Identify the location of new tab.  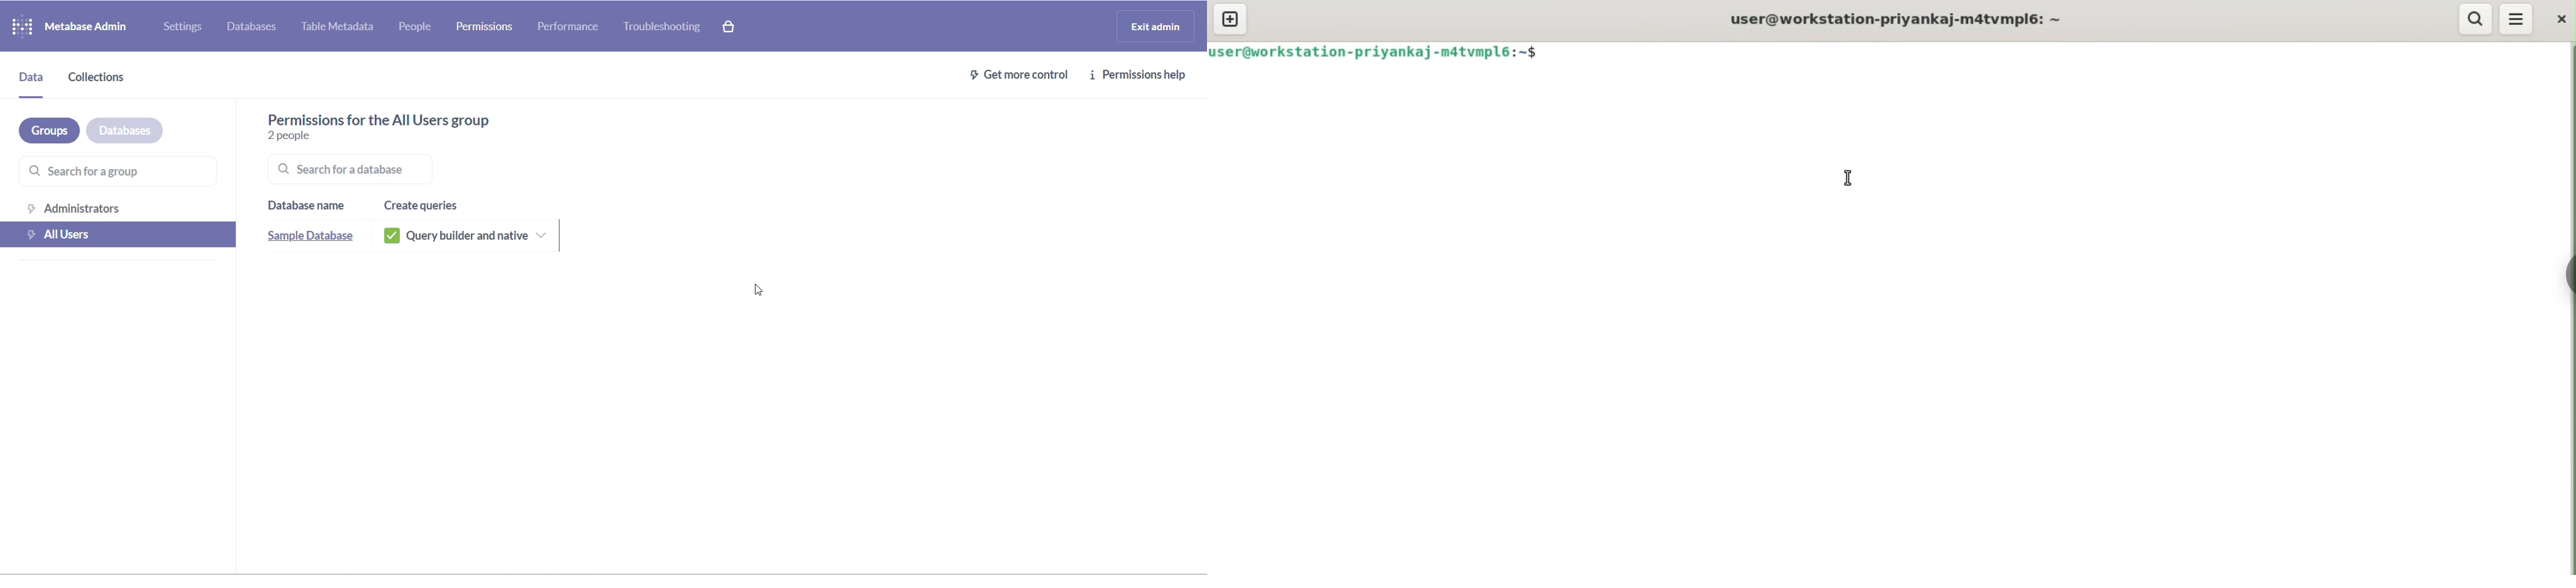
(1229, 19).